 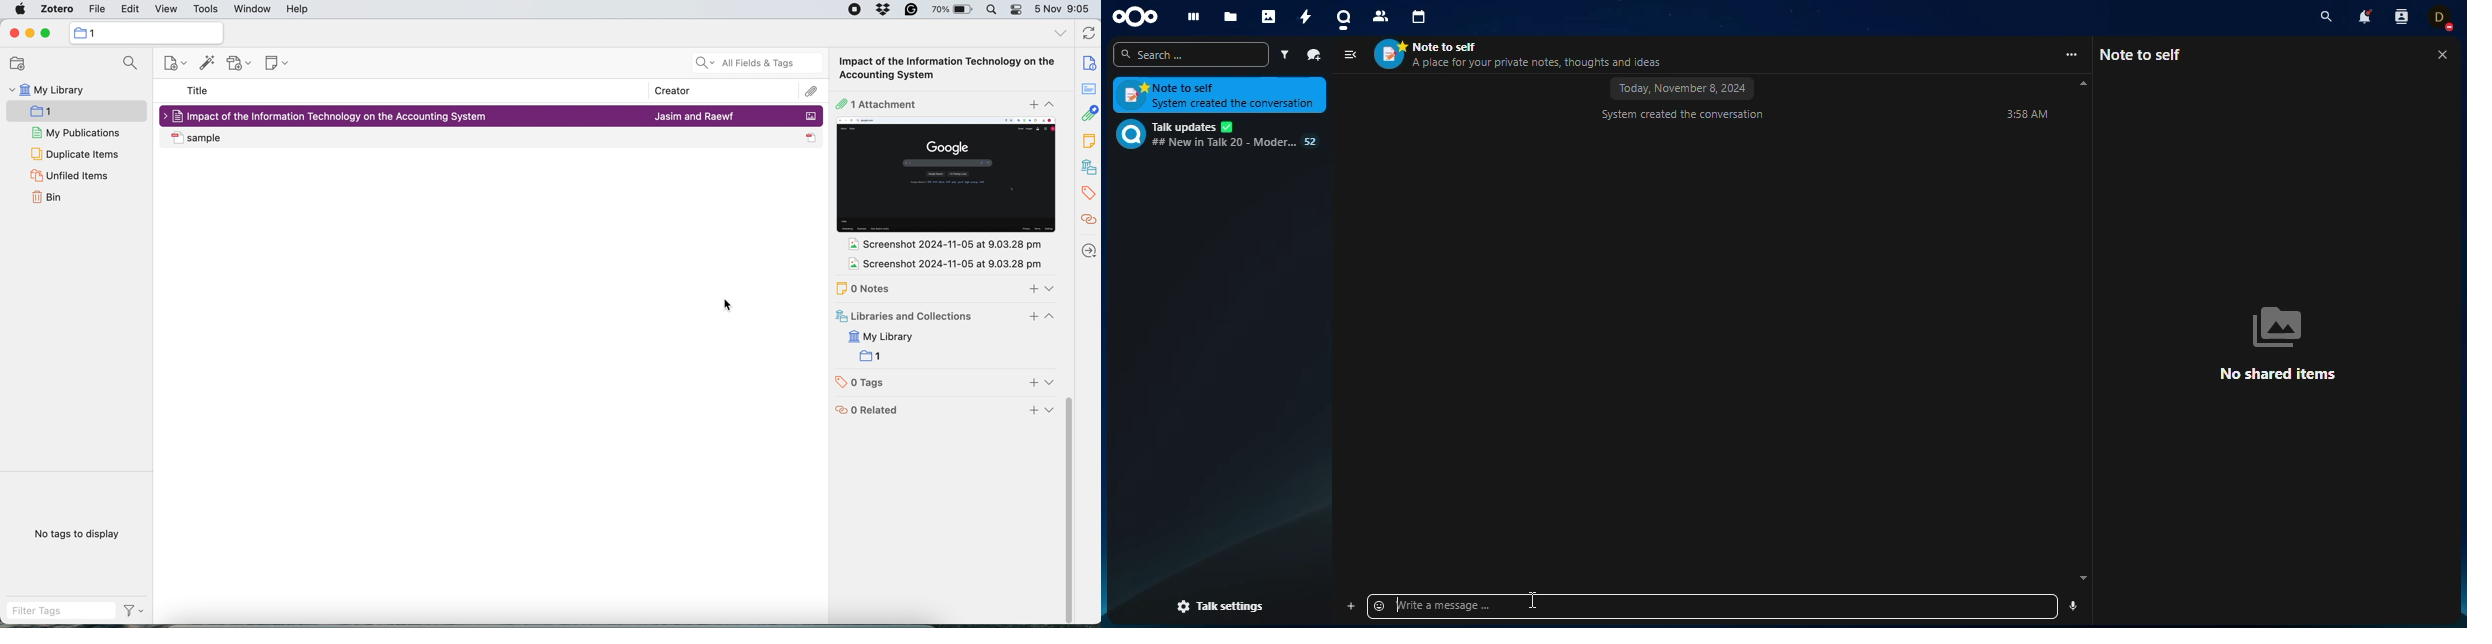 What do you see at coordinates (131, 10) in the screenshot?
I see `edit` at bounding box center [131, 10].